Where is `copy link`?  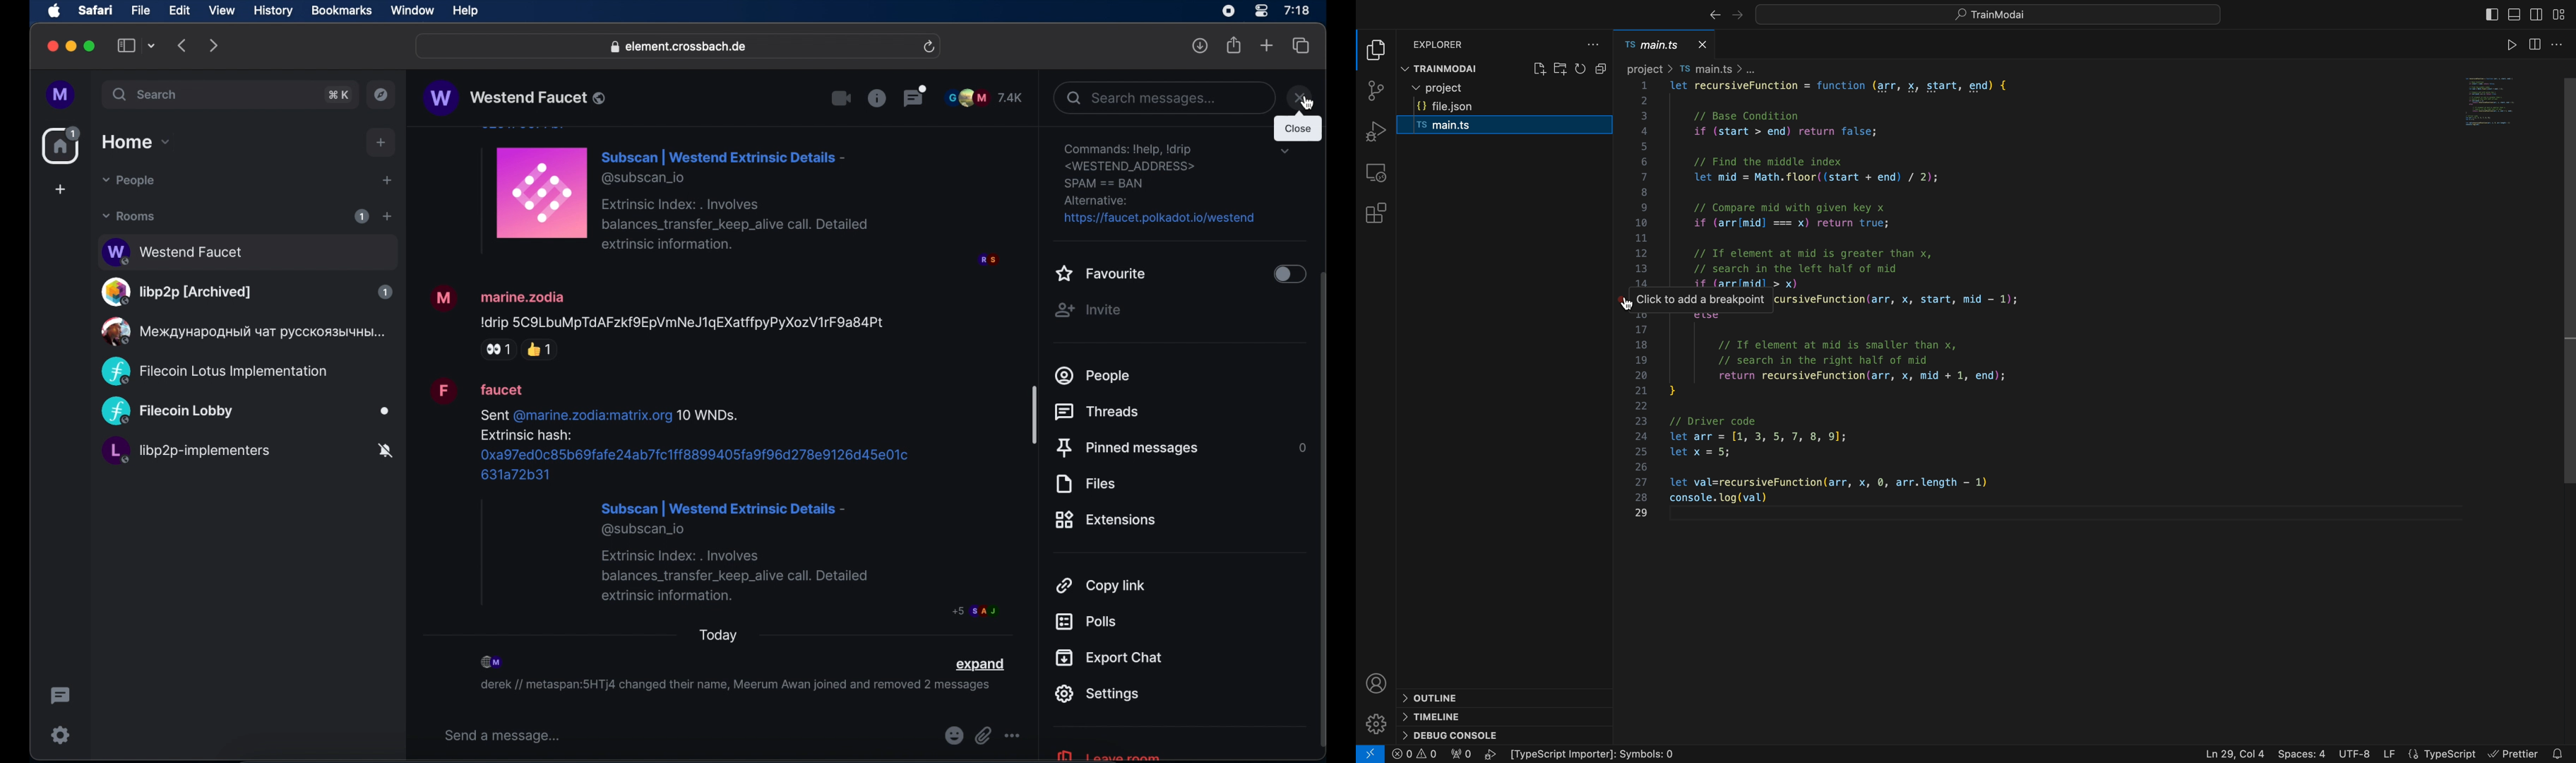 copy link is located at coordinates (1102, 584).